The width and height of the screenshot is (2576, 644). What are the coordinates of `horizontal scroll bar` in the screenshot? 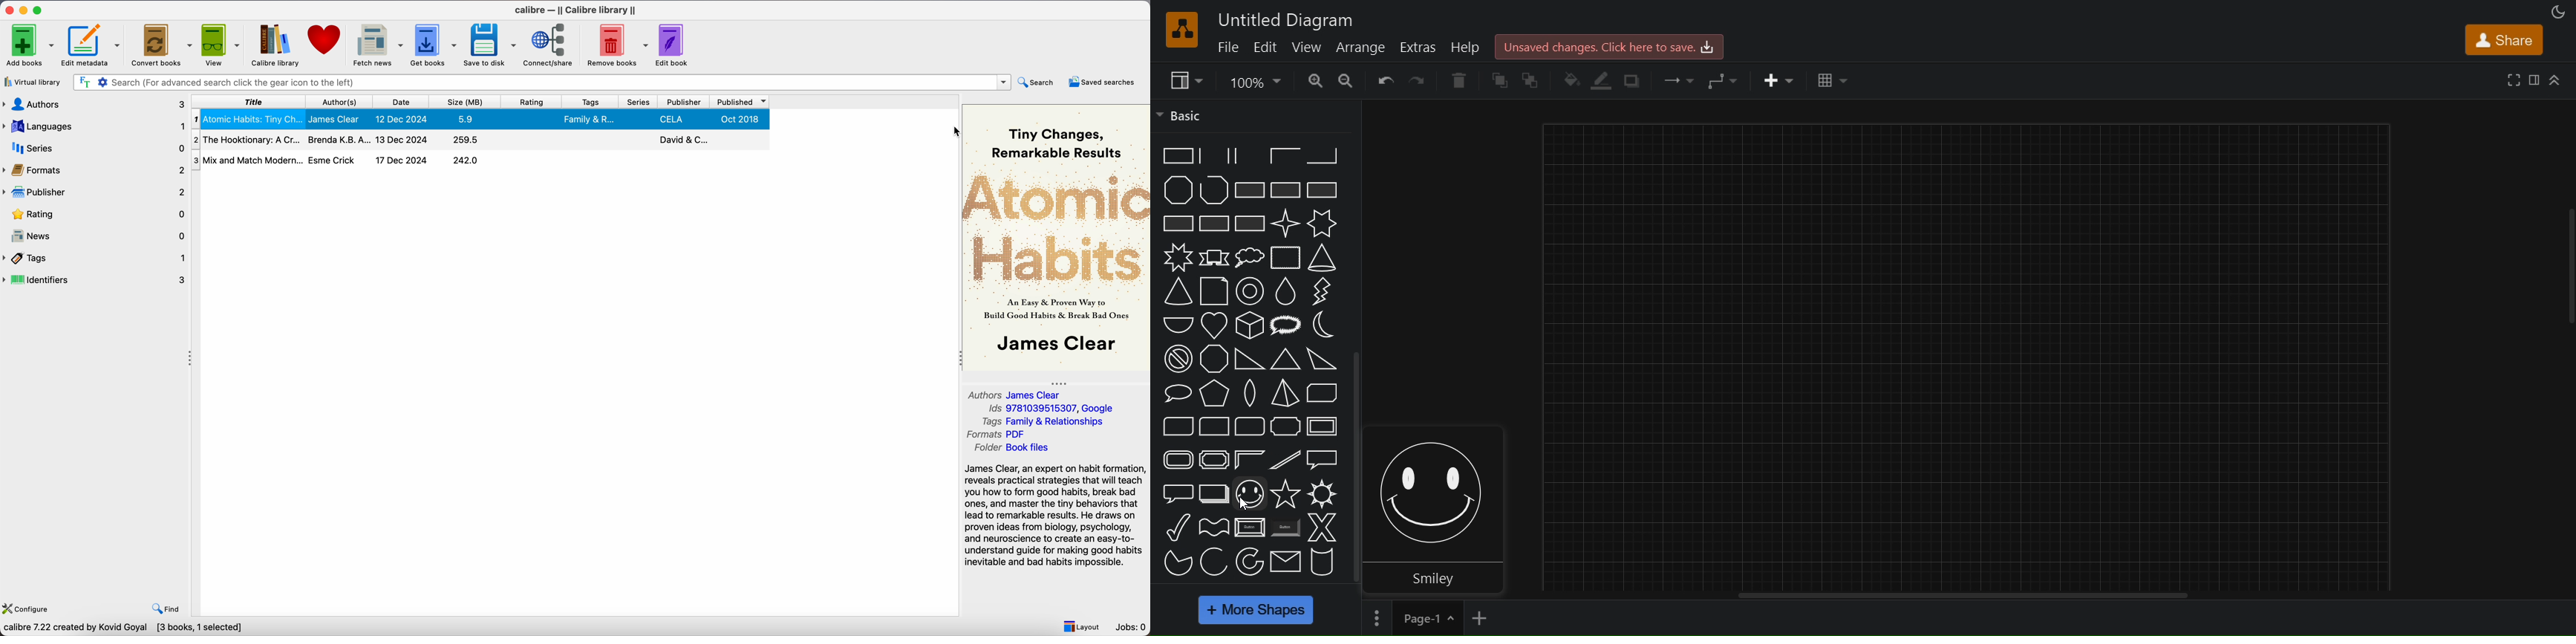 It's located at (1963, 594).